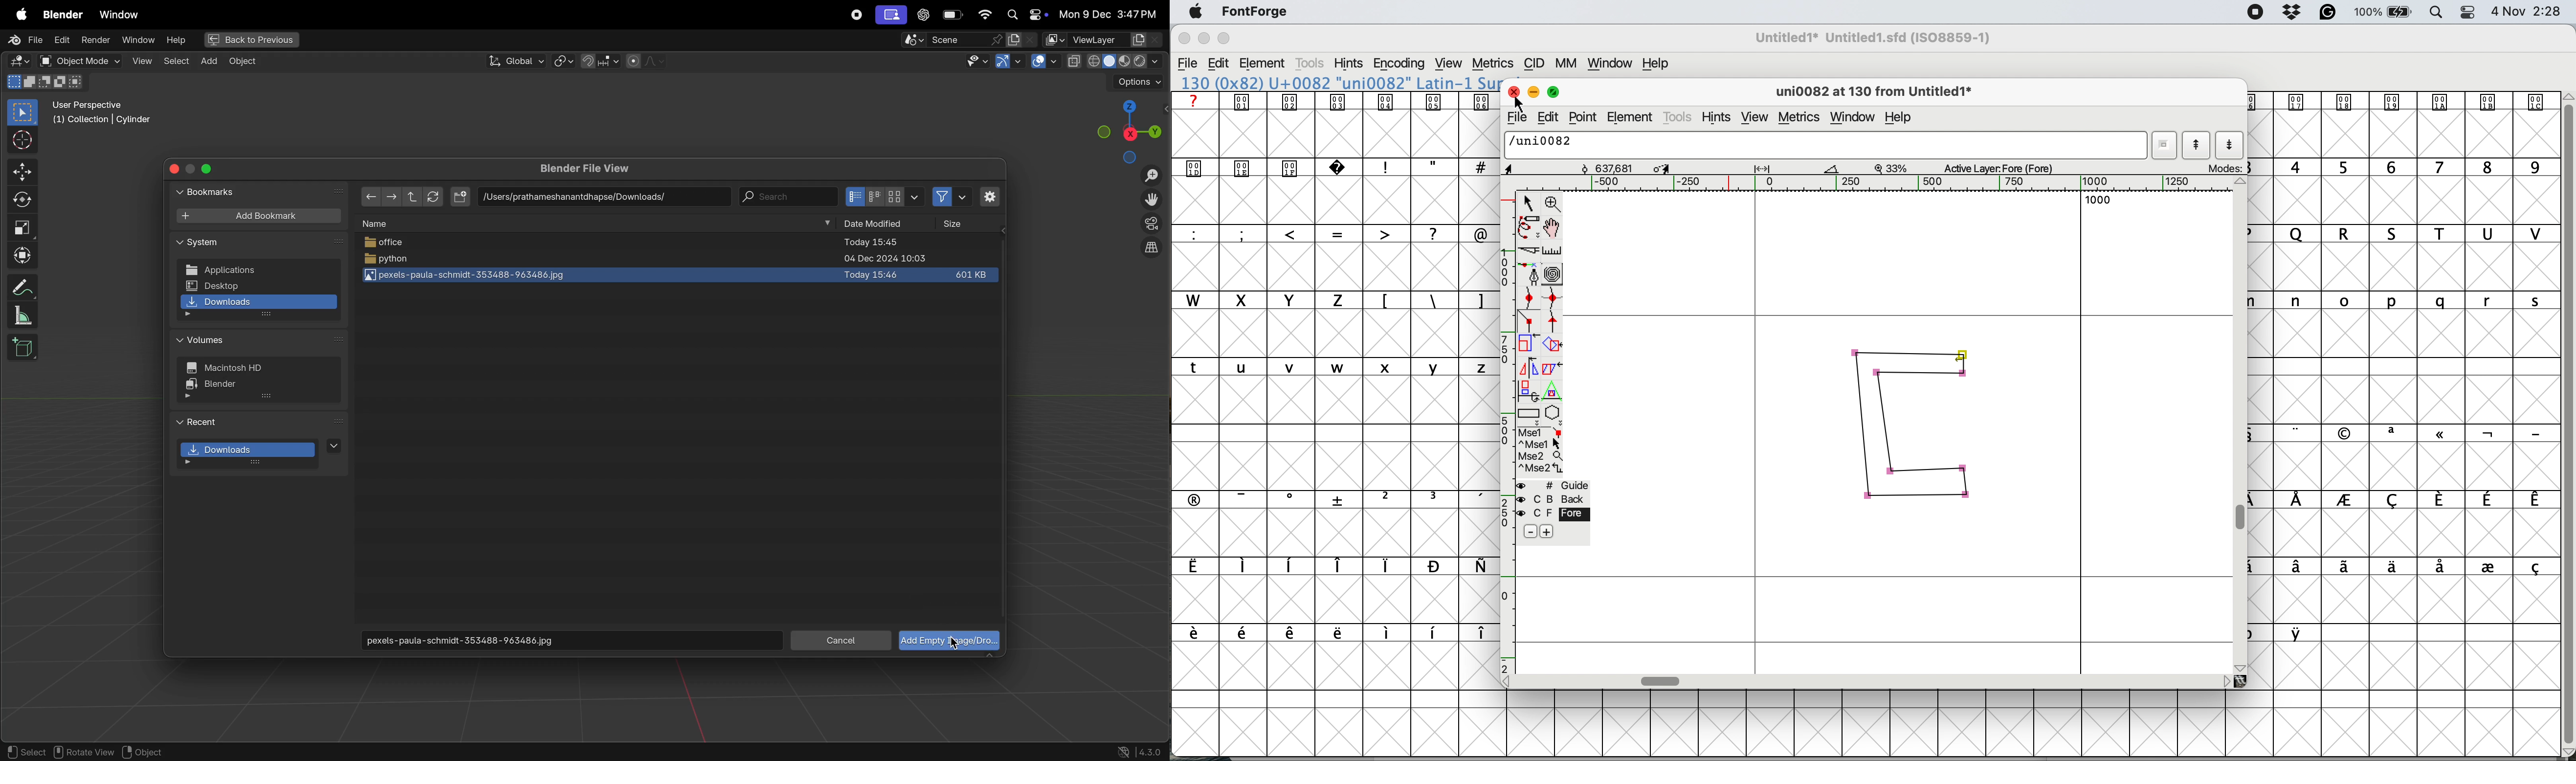  Describe the element at coordinates (199, 243) in the screenshot. I see `system` at that location.